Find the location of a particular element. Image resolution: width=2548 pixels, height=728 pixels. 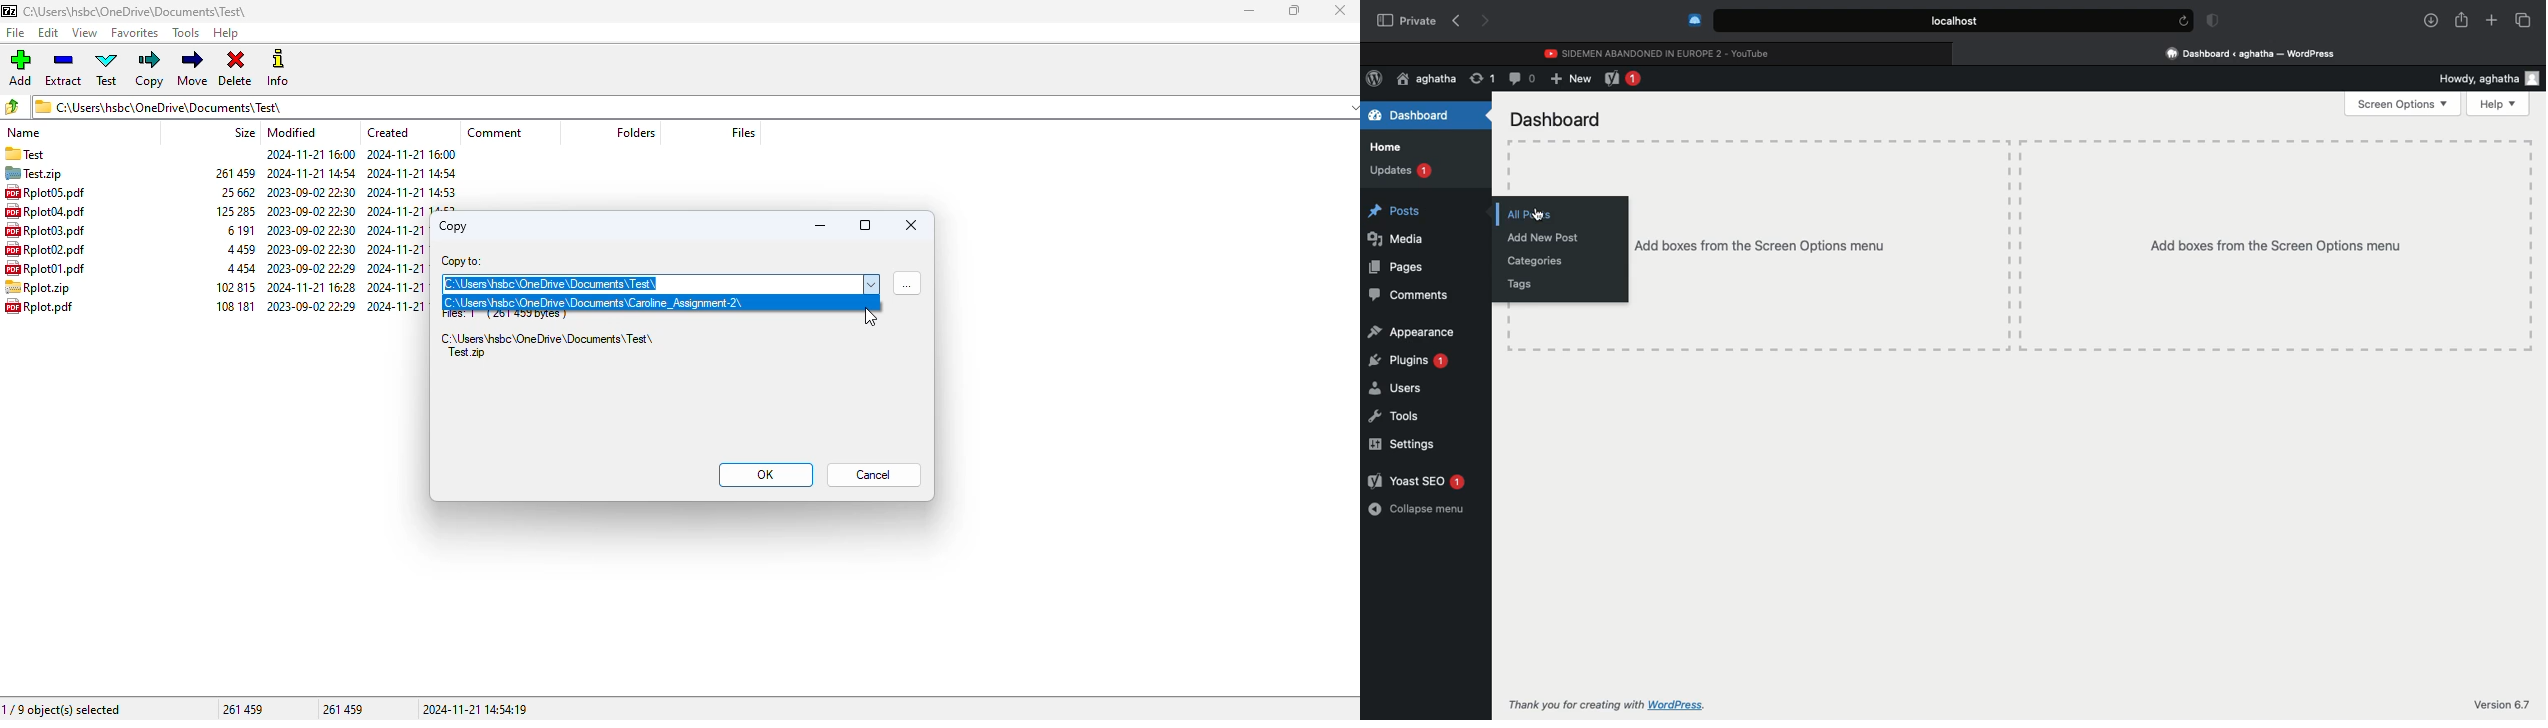

modified date & time is located at coordinates (311, 287).